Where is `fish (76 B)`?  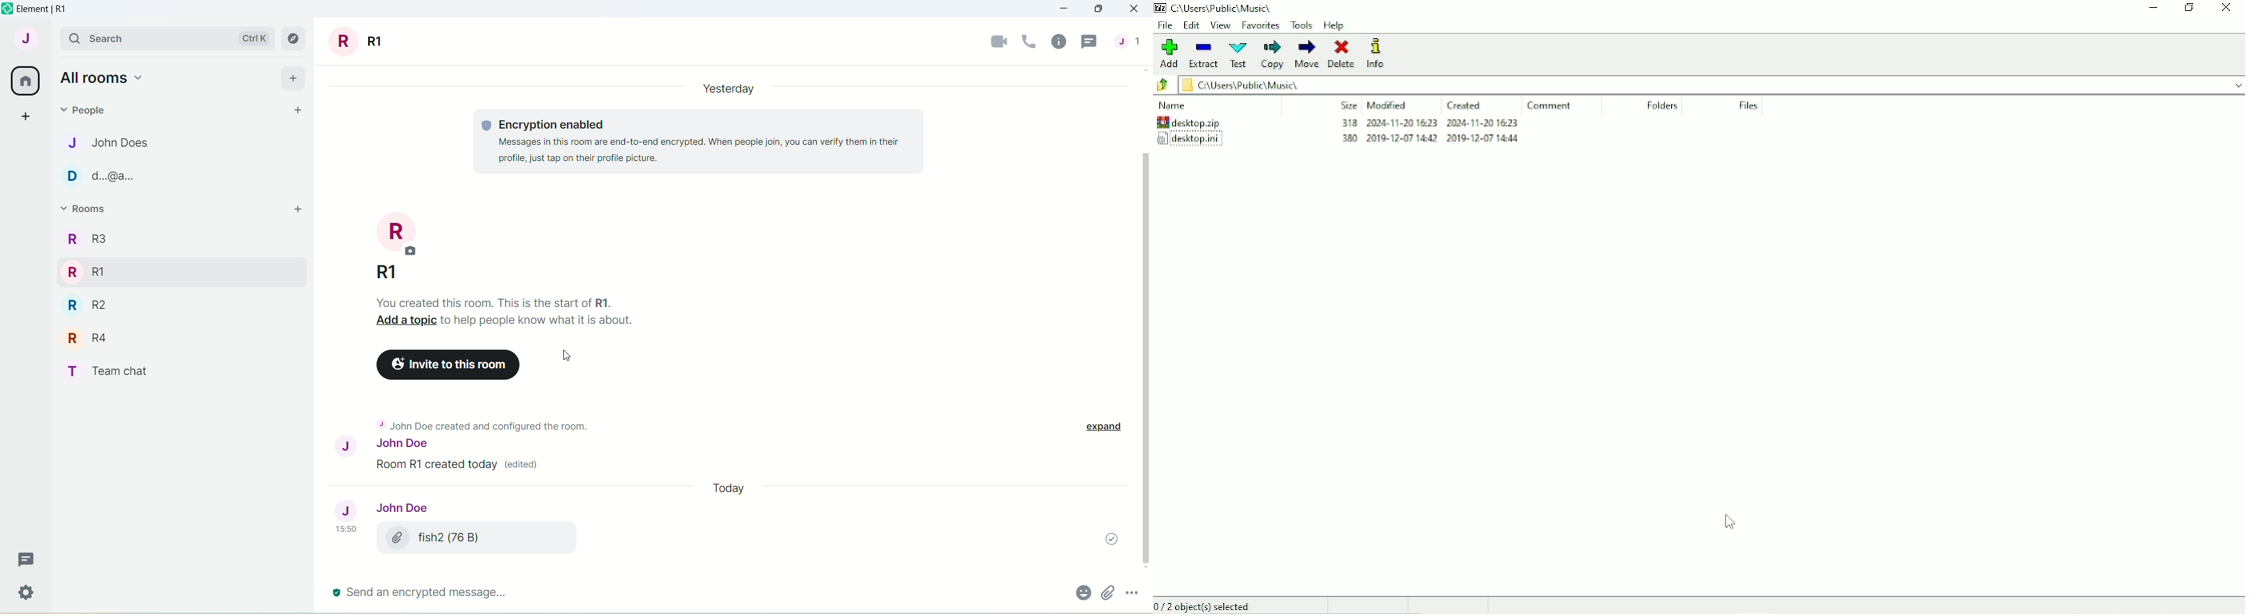 fish (76 B) is located at coordinates (474, 537).